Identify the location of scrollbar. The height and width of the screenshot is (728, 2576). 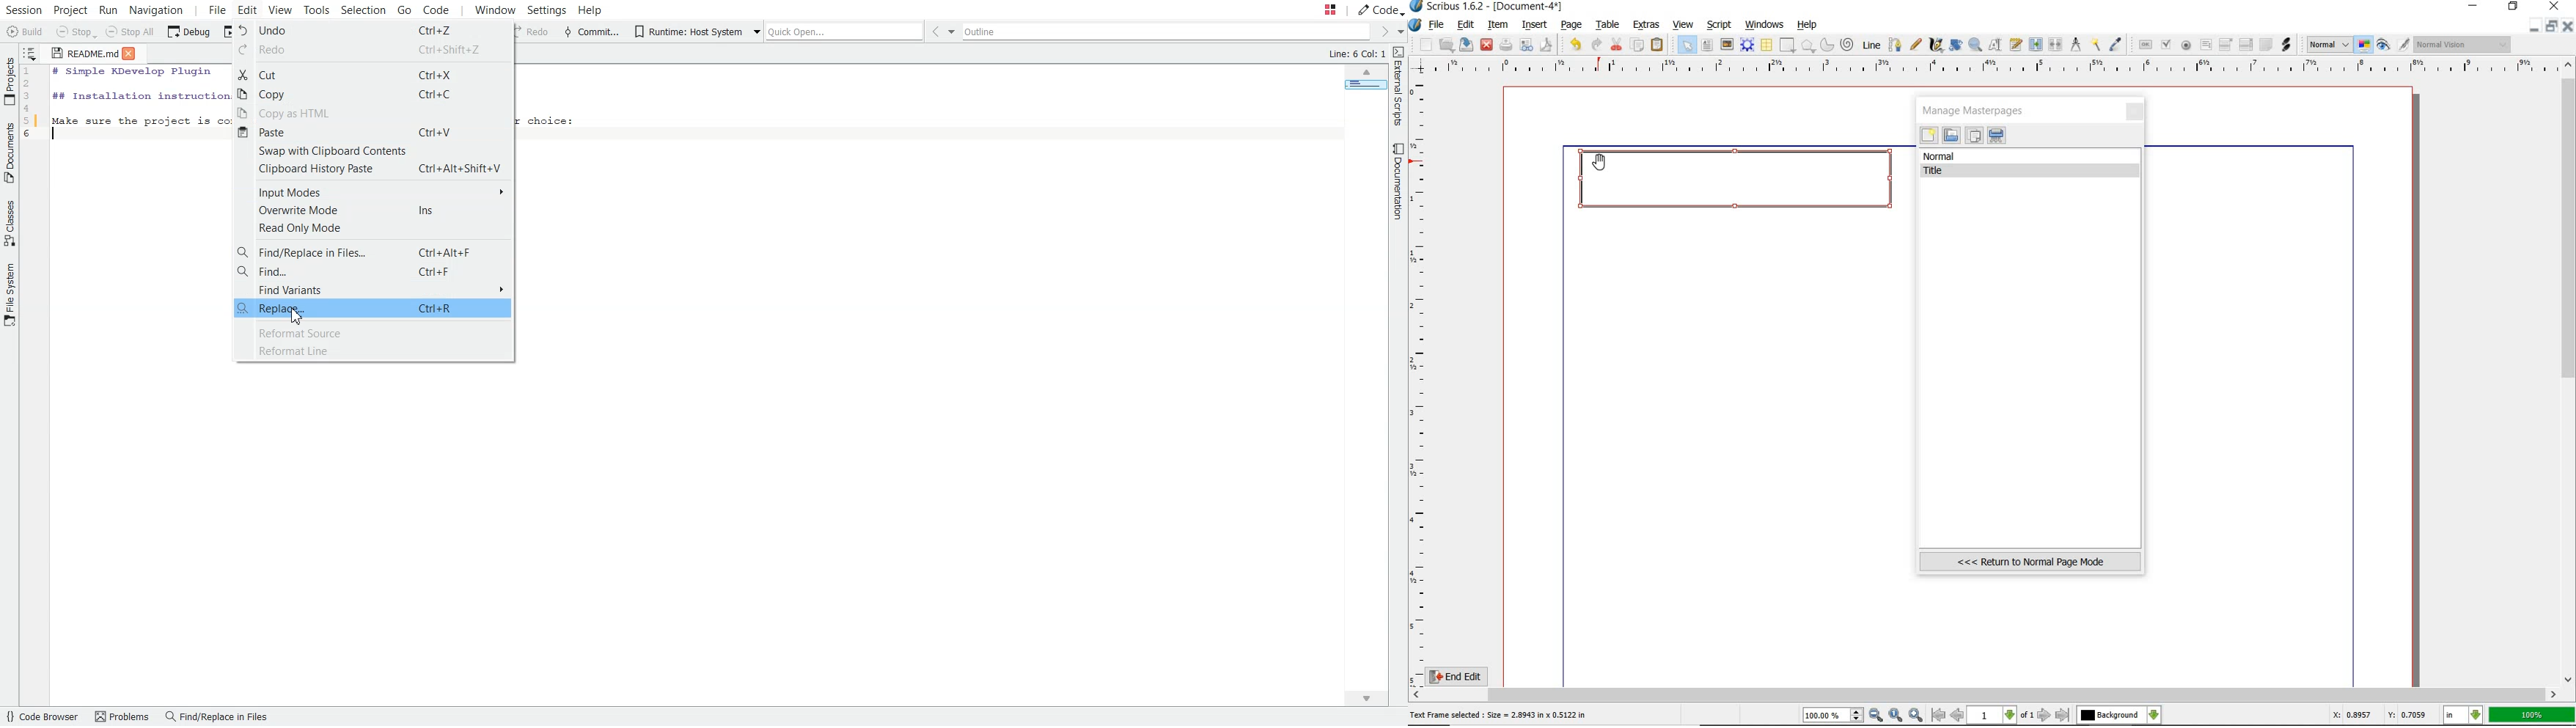
(1985, 695).